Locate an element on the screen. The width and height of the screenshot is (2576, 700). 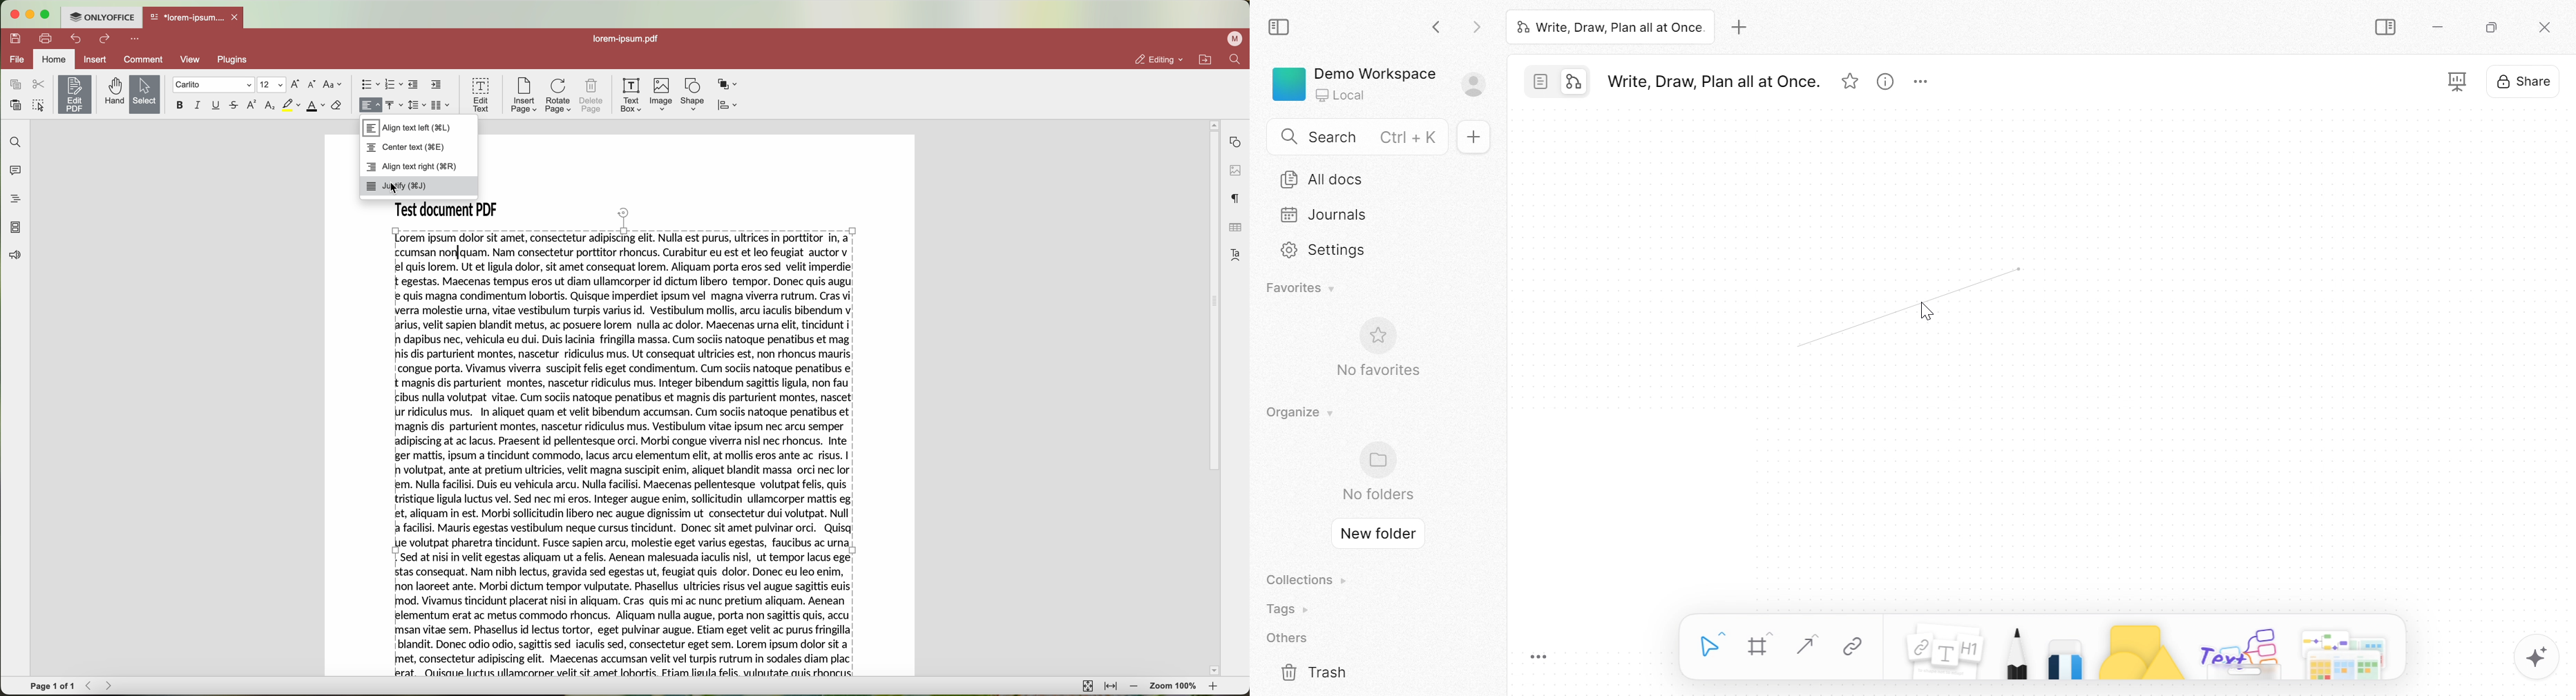
Frame is located at coordinates (1759, 646).